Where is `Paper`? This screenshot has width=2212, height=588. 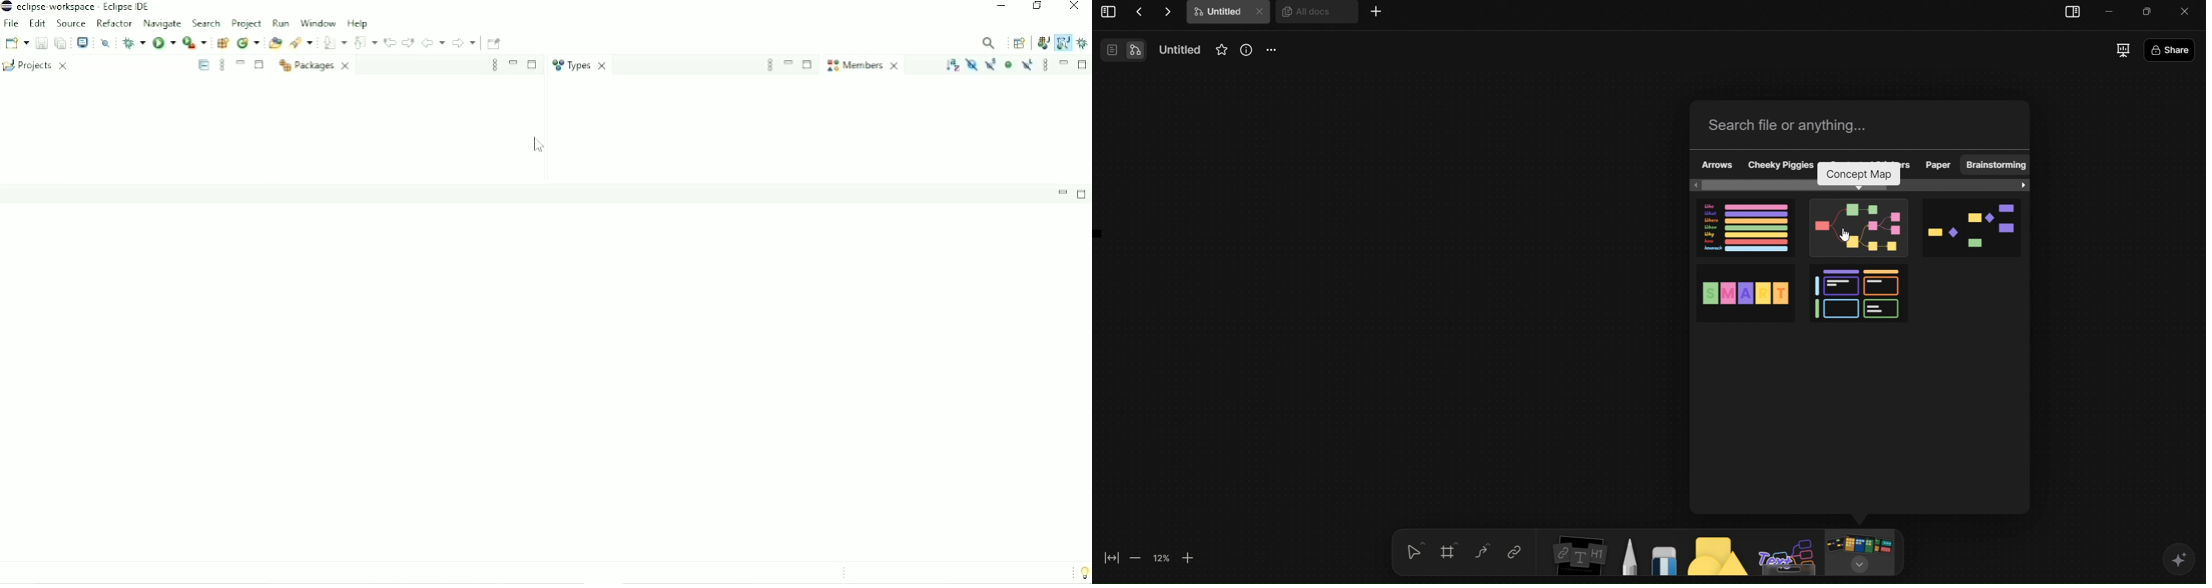 Paper is located at coordinates (1941, 166).